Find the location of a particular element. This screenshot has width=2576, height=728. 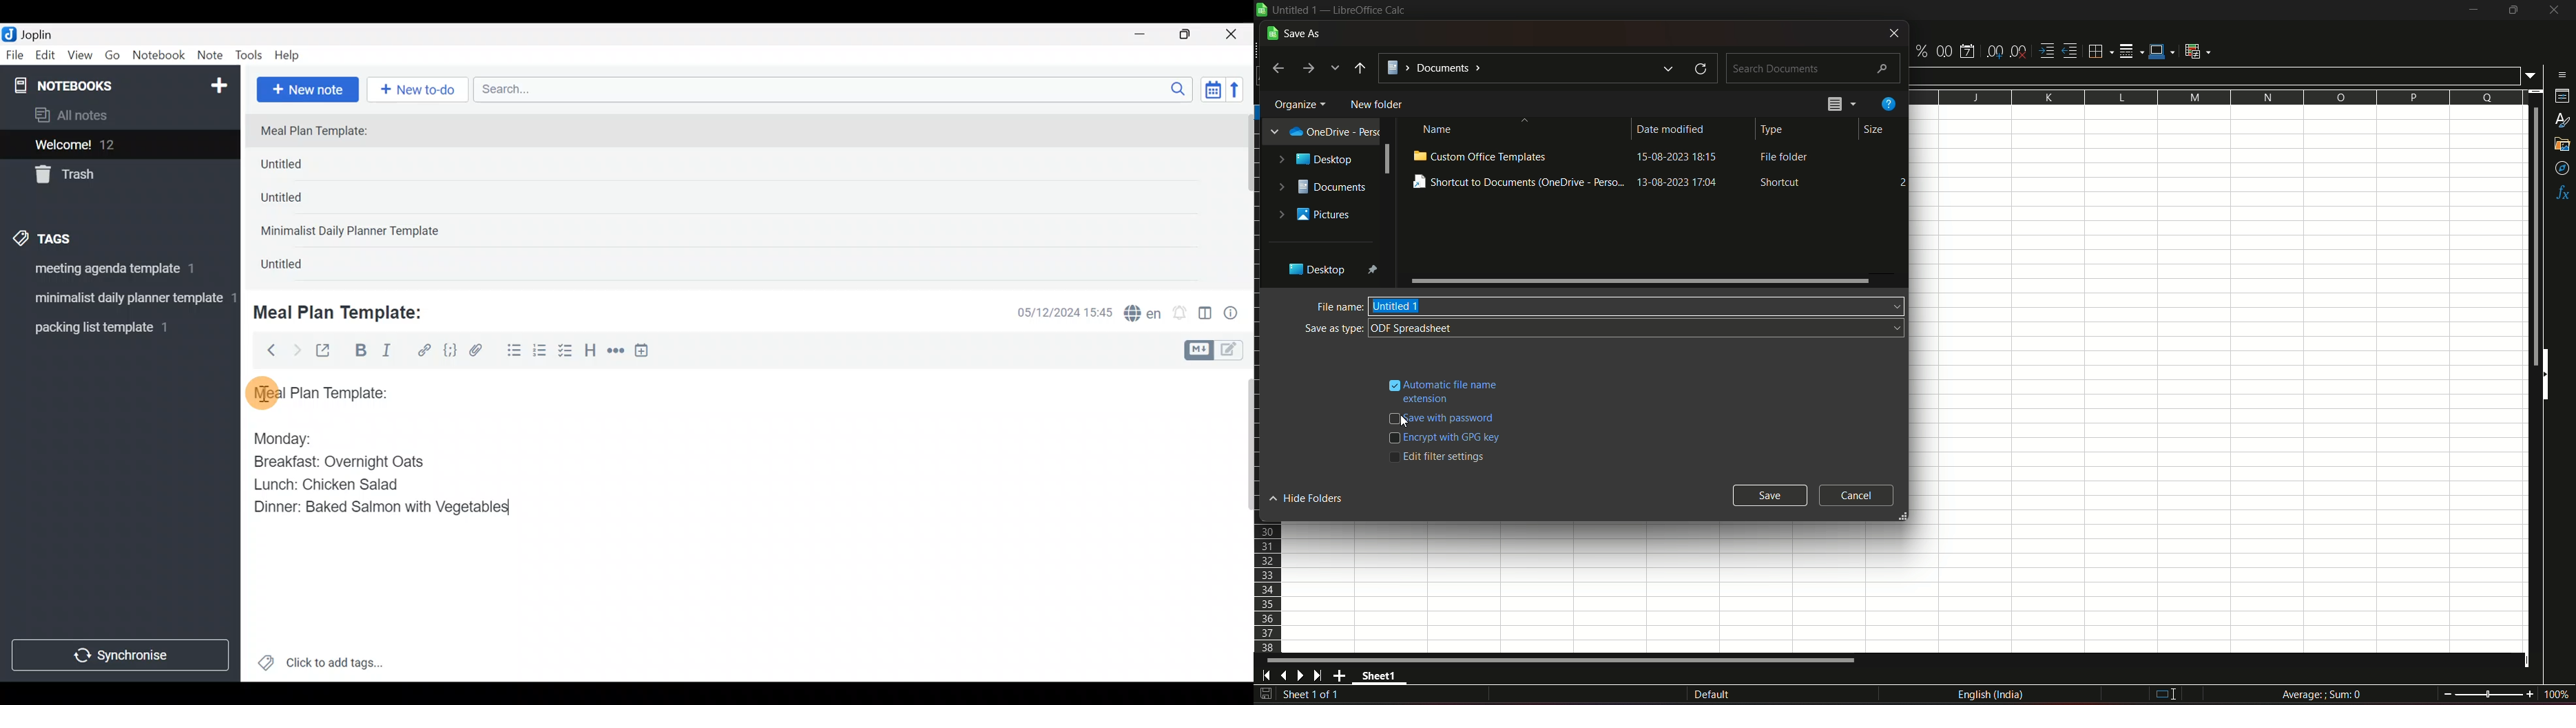

File is located at coordinates (16, 55).